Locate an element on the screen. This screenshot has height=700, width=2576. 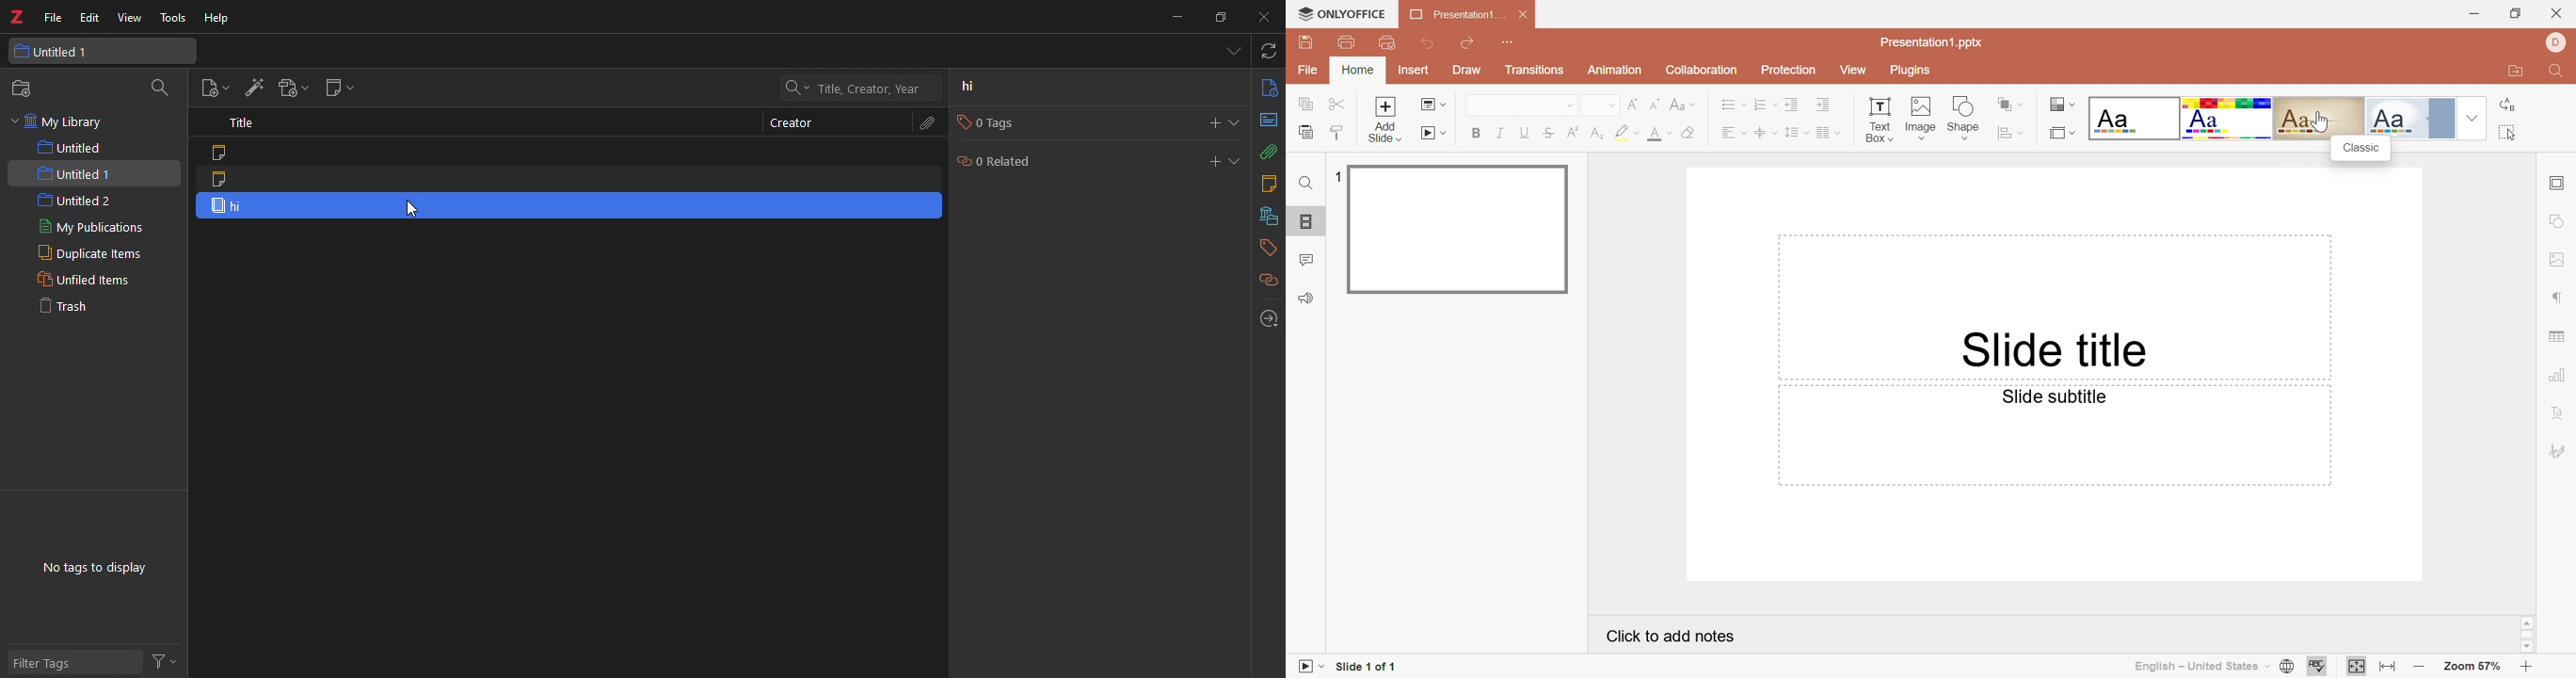
Change color theme is located at coordinates (2056, 103).